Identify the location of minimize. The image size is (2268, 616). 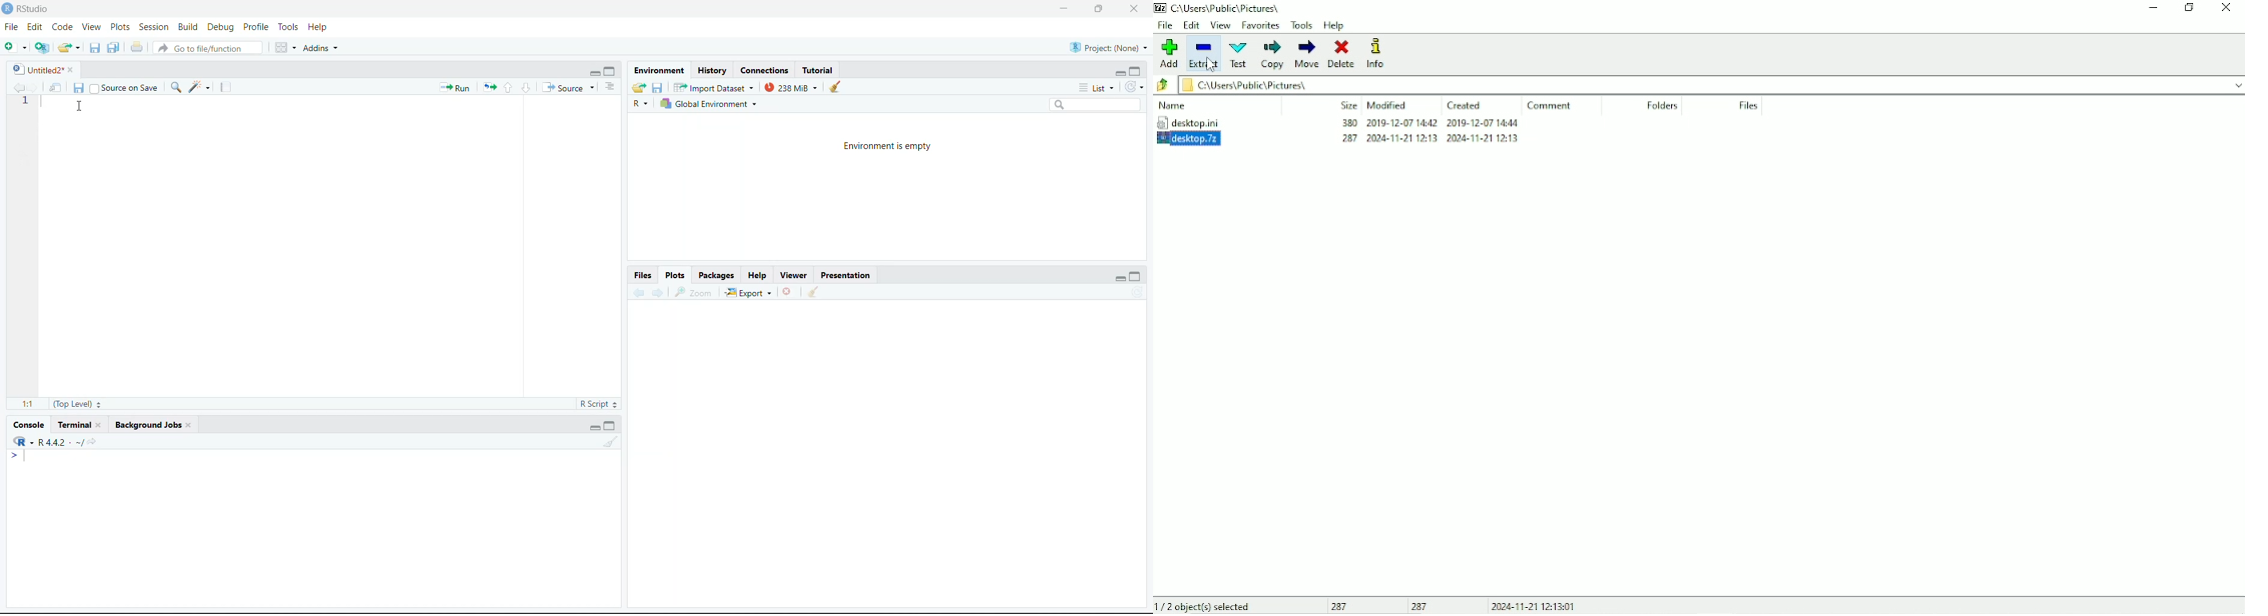
(595, 428).